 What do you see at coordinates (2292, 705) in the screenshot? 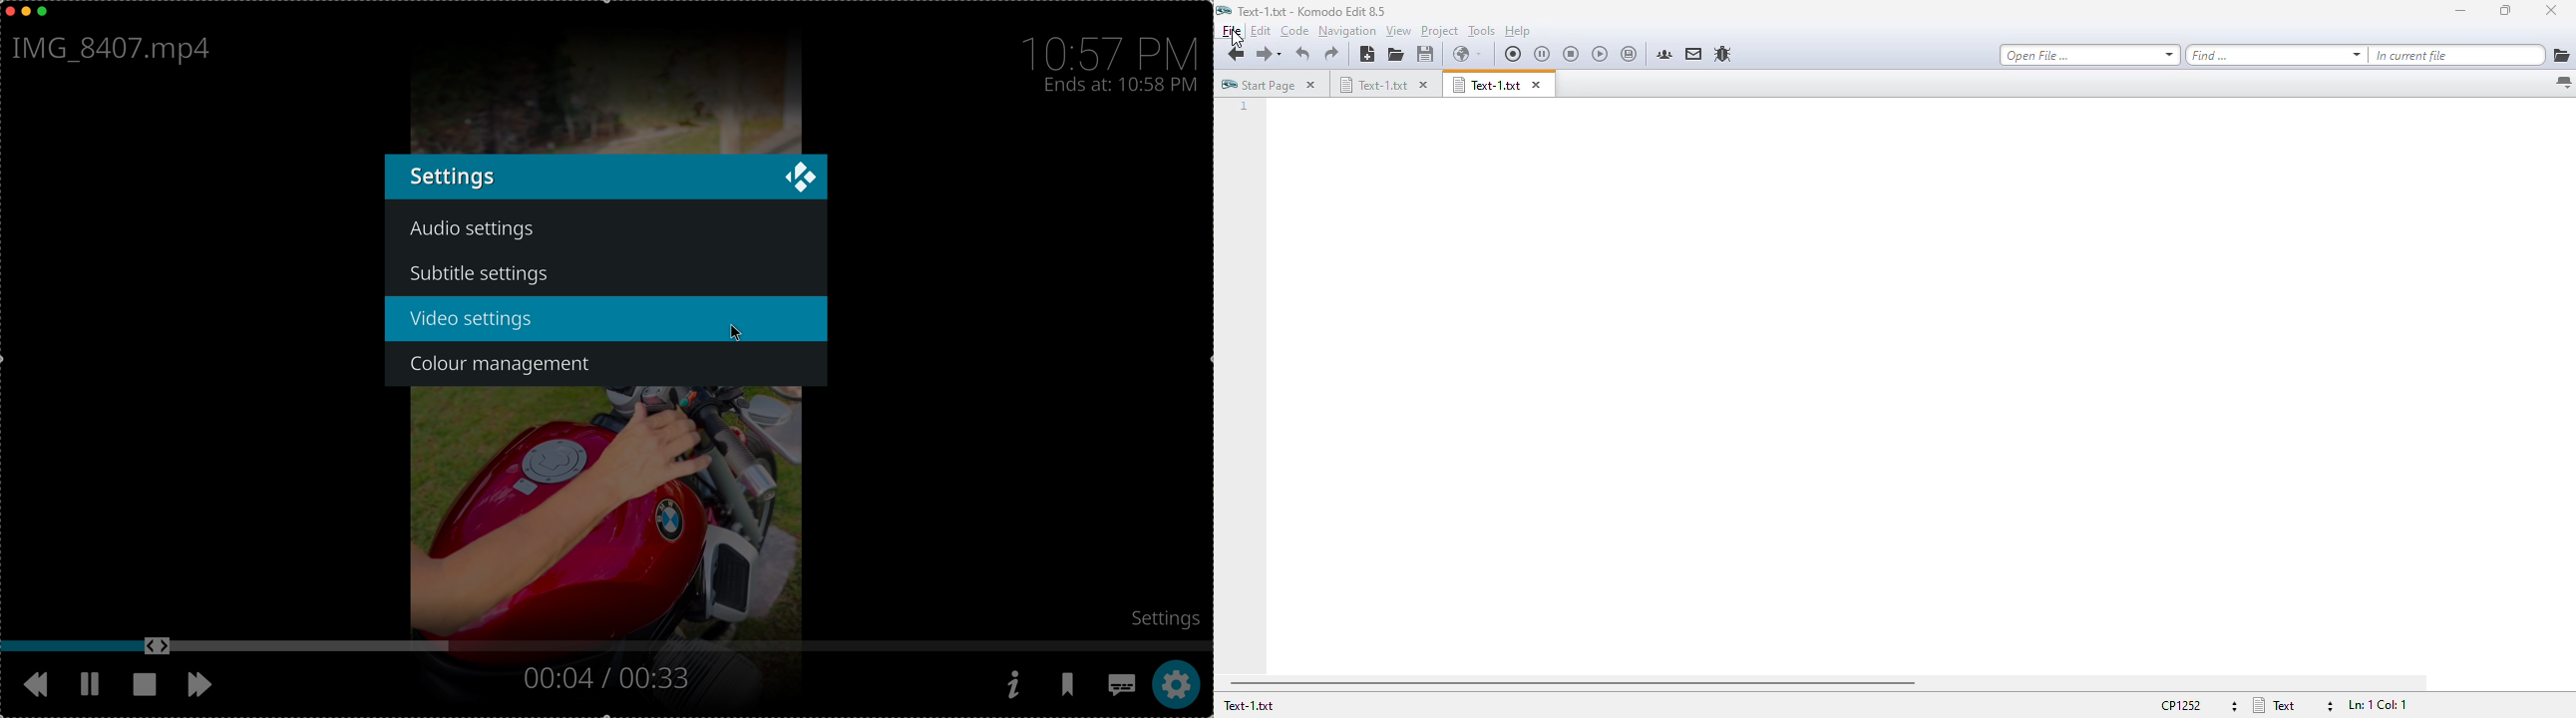
I see `file type` at bounding box center [2292, 705].